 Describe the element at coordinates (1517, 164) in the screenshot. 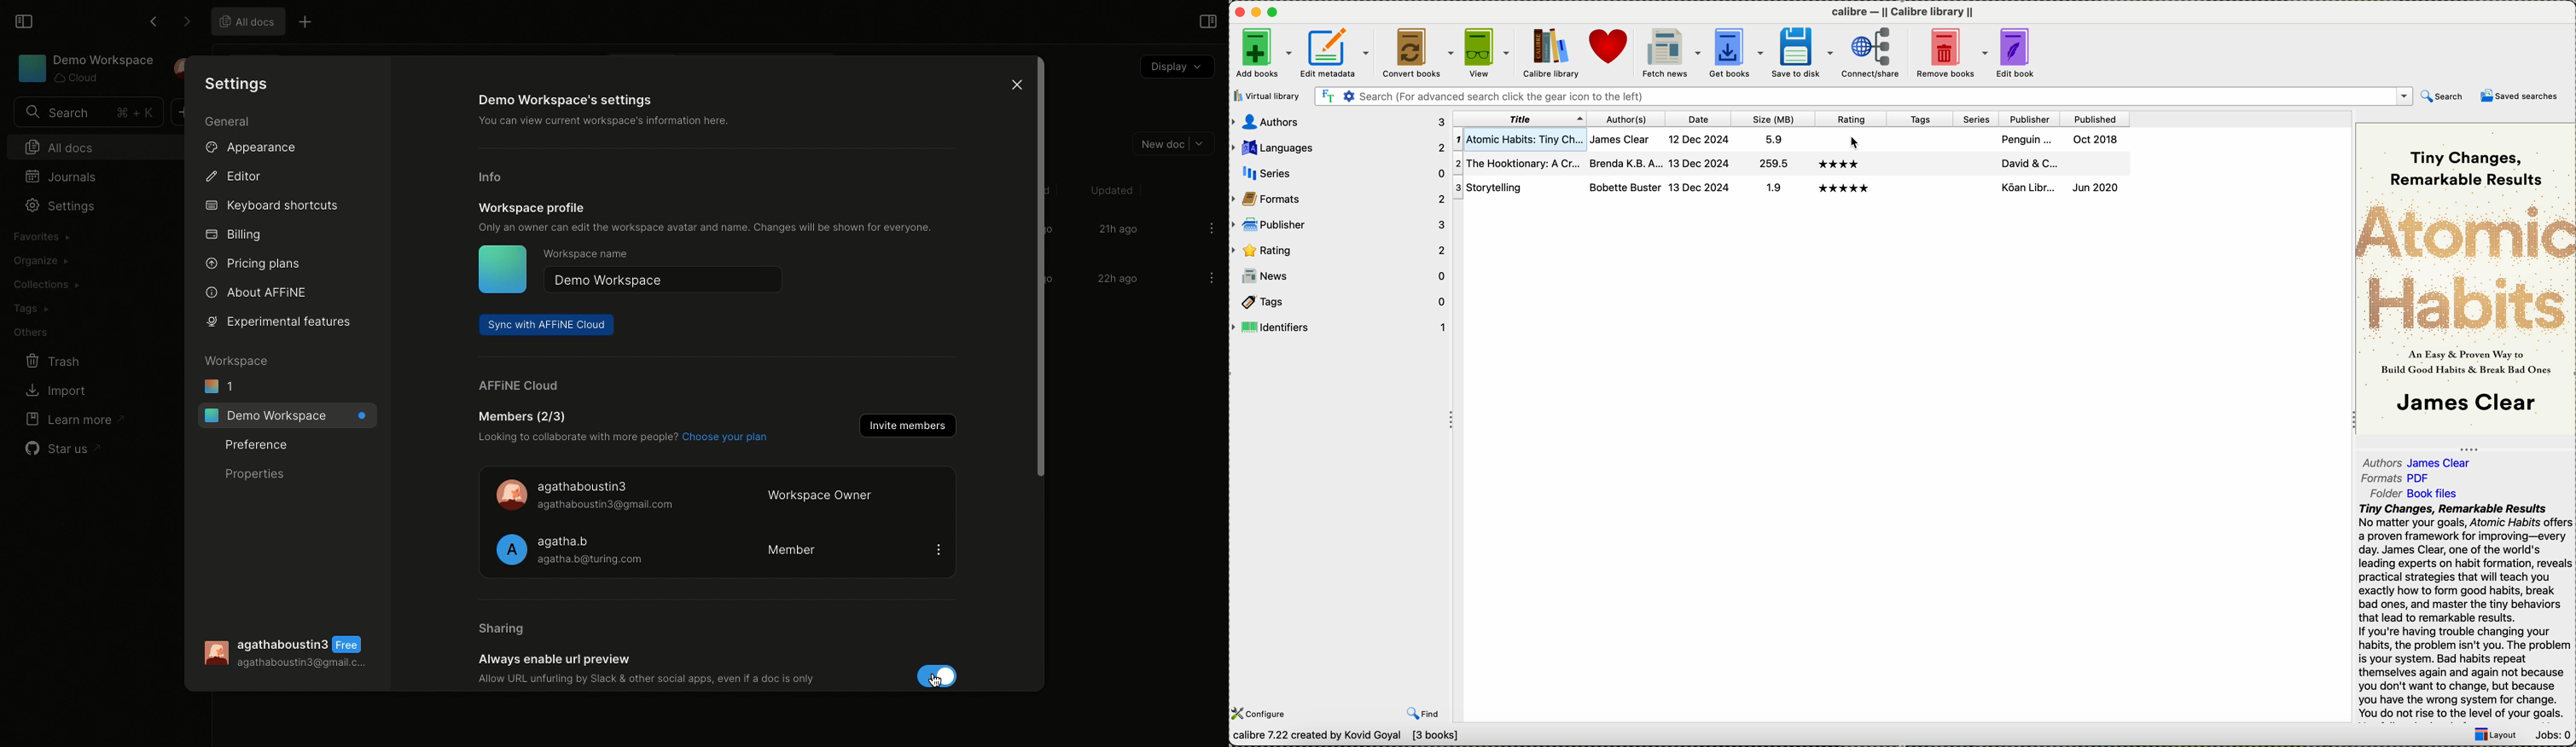

I see `The Hooktionary: a cr...` at that location.